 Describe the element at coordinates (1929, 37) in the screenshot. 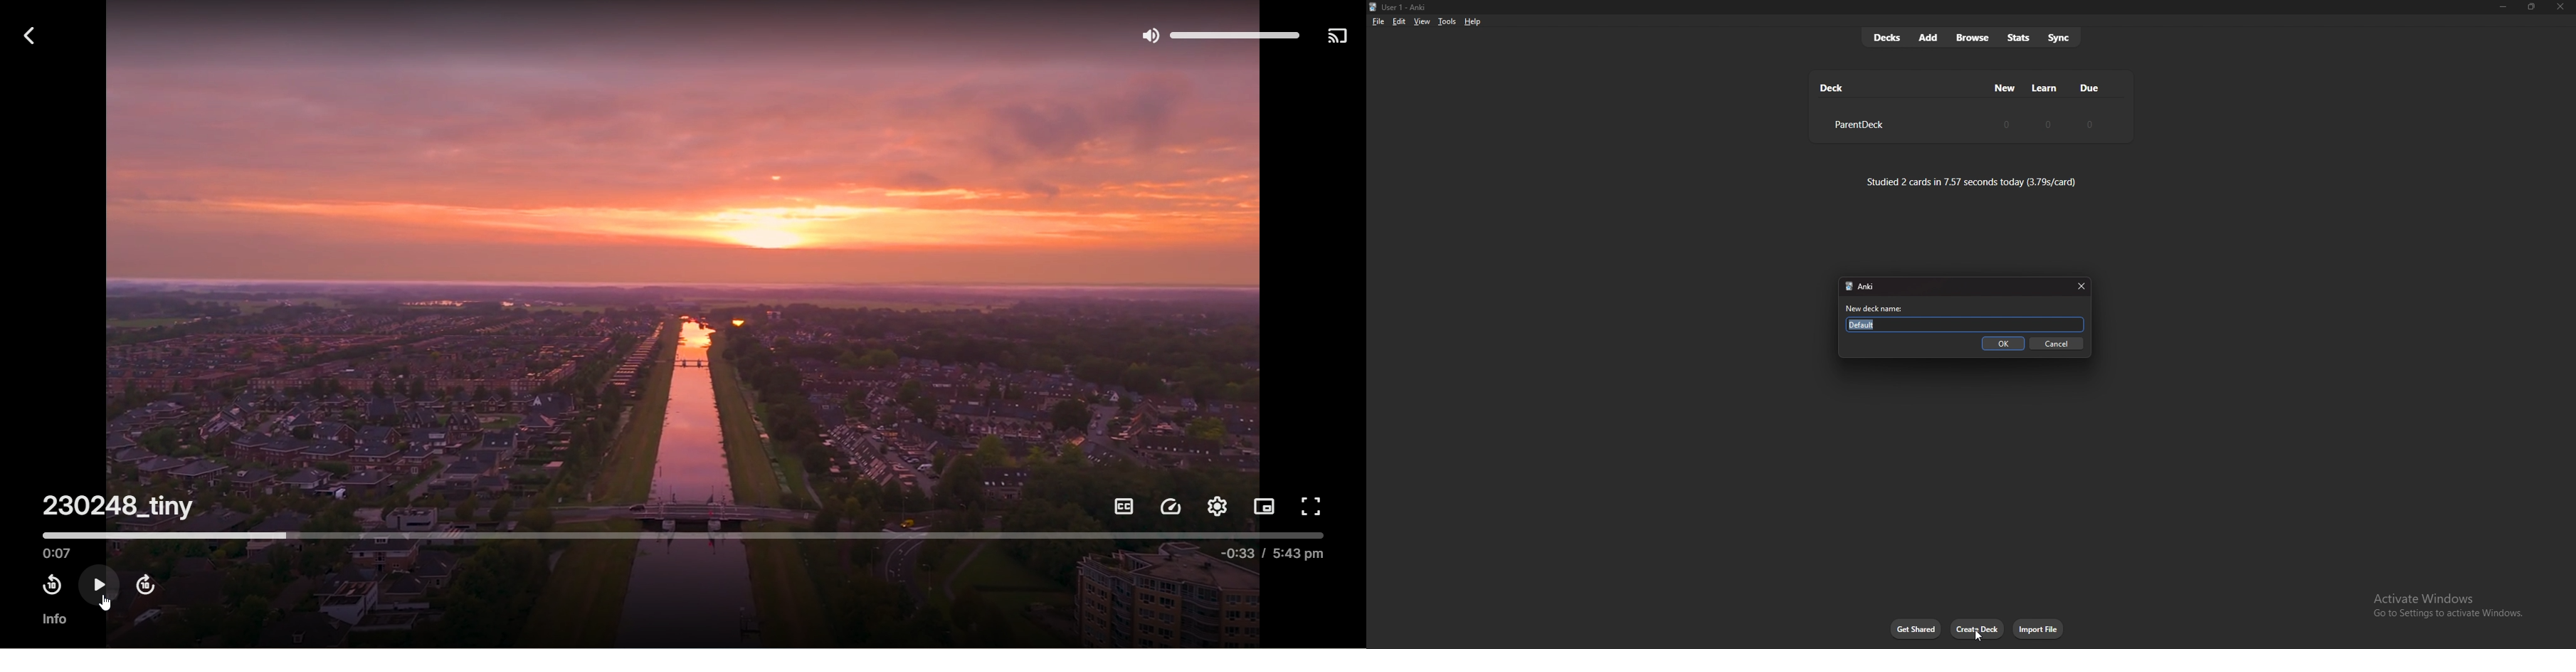

I see `add` at that location.